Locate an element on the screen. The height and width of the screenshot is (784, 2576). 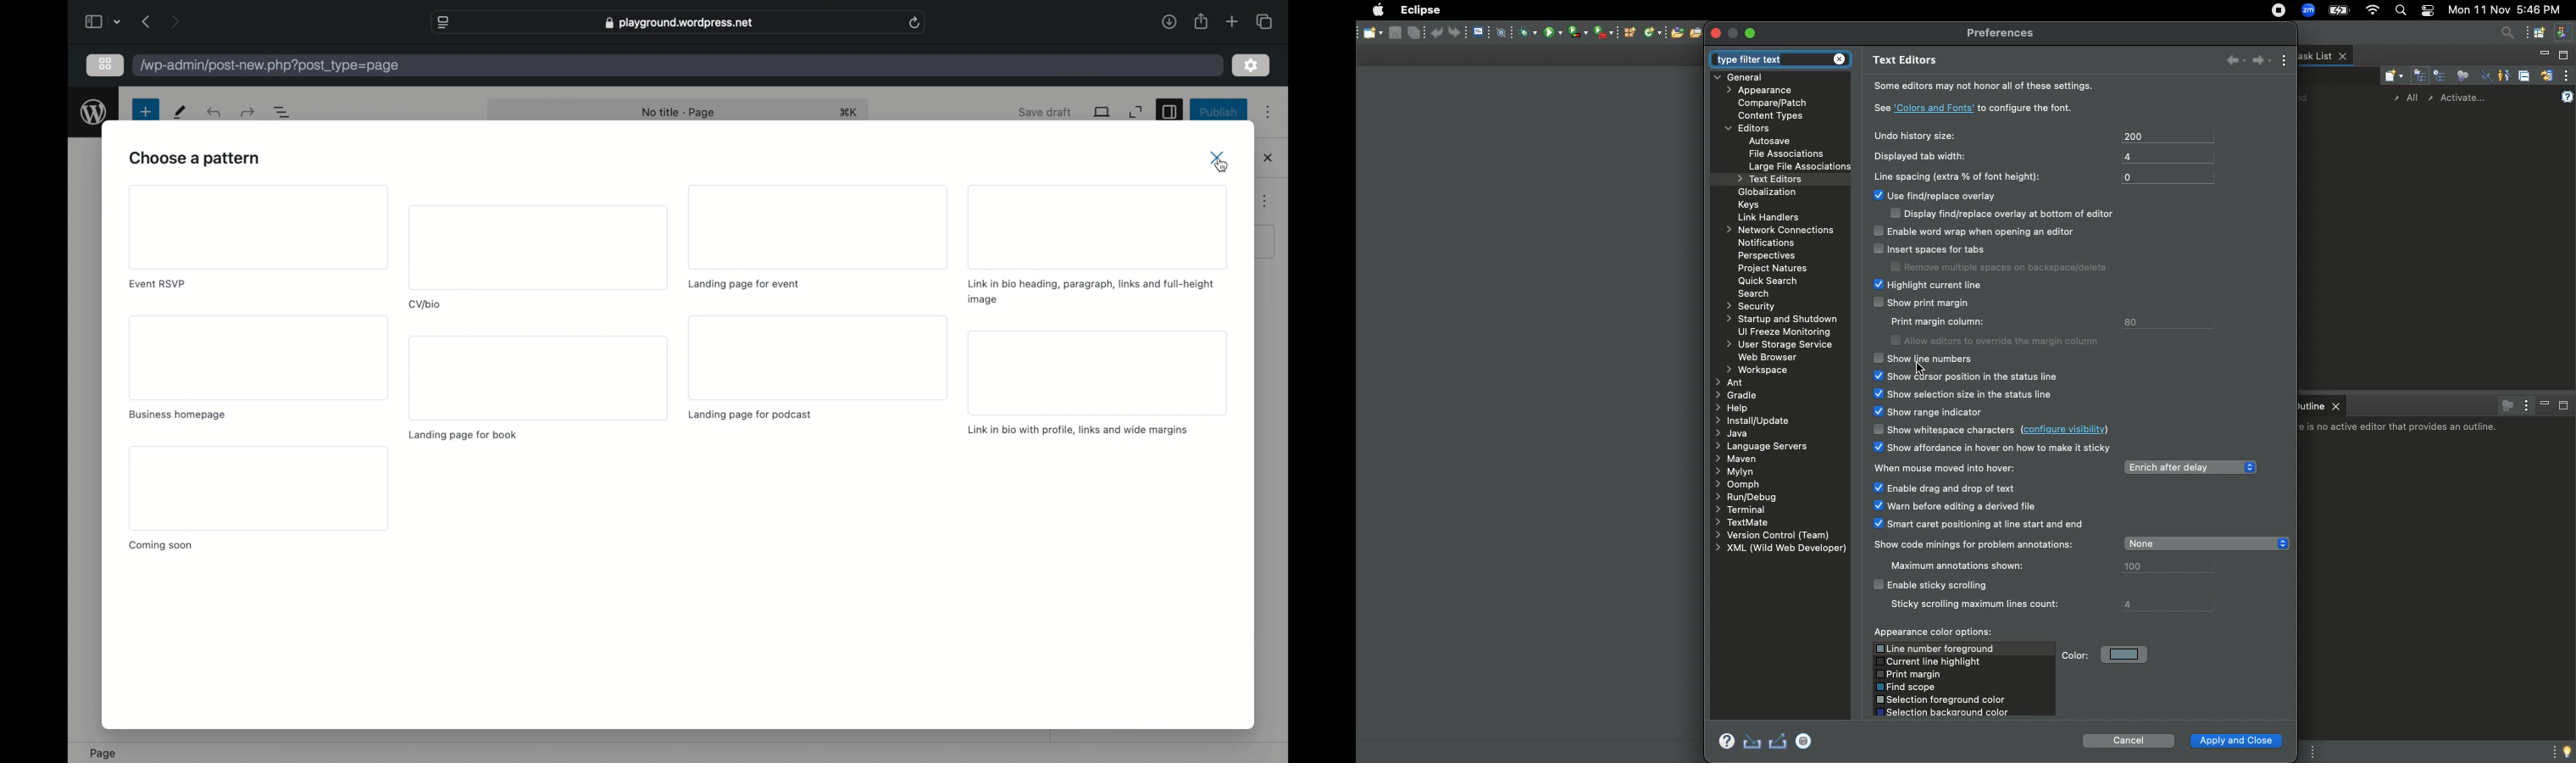
Show print margin is located at coordinates (1985, 323).